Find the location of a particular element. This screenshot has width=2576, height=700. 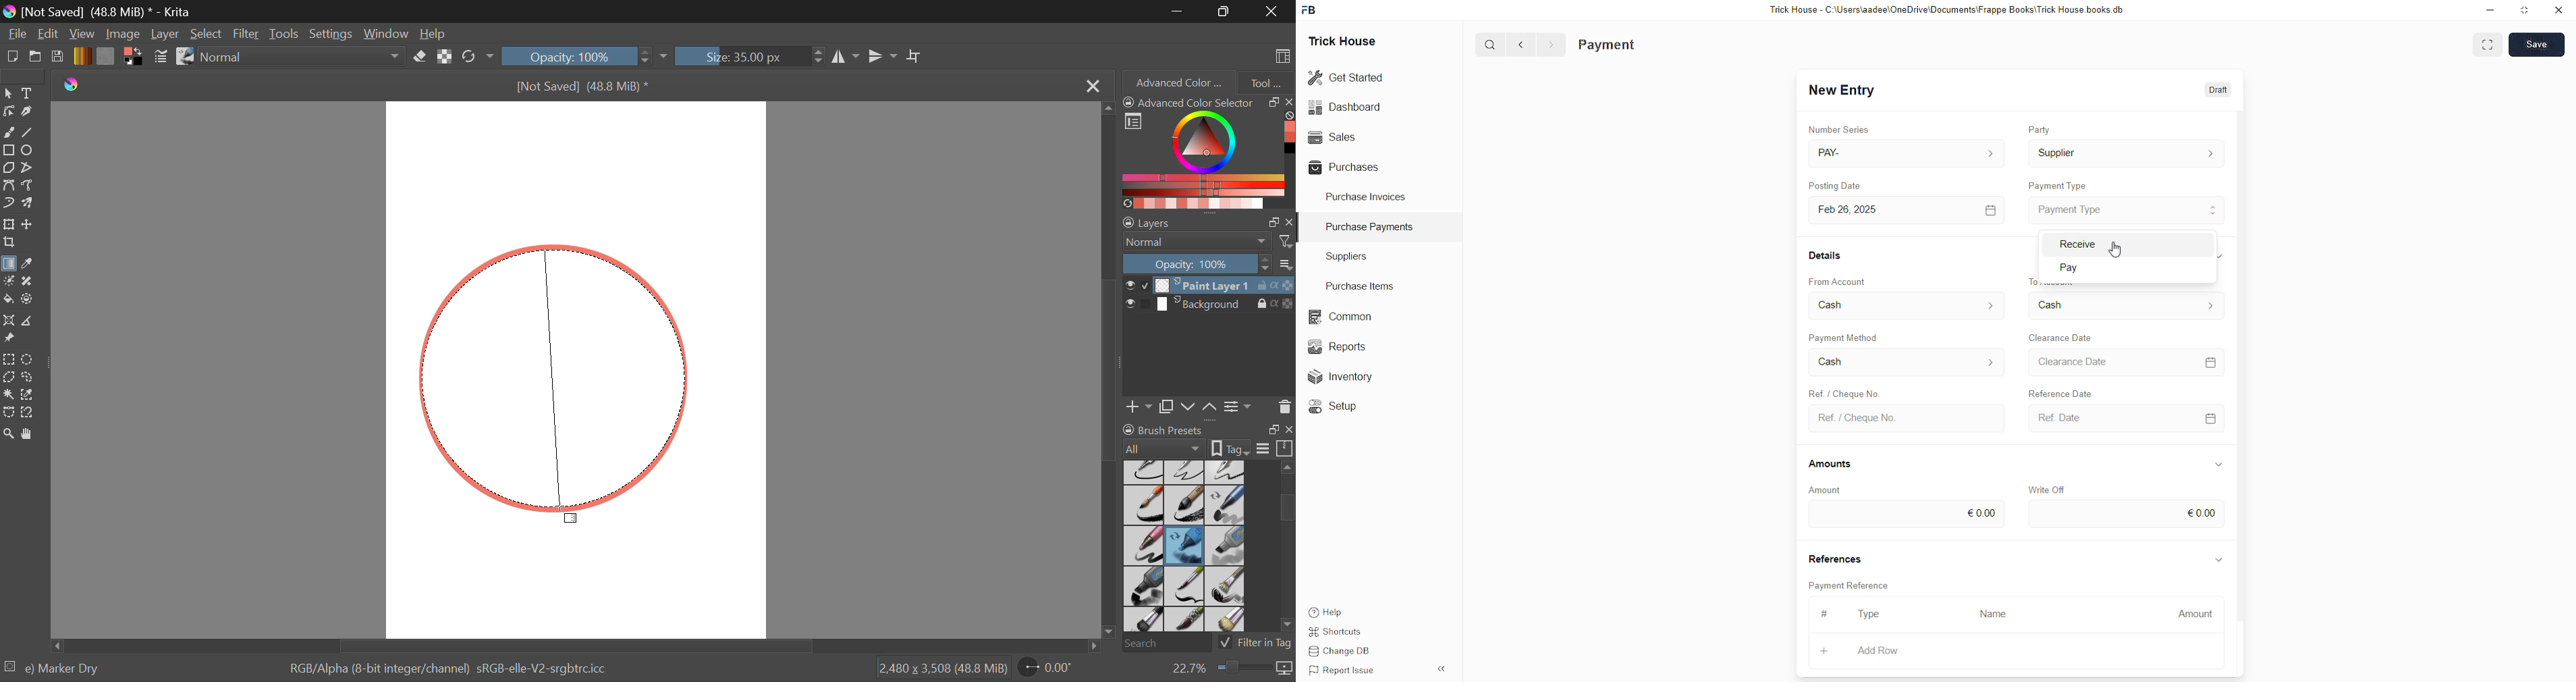

Transform a layer is located at coordinates (8, 224).